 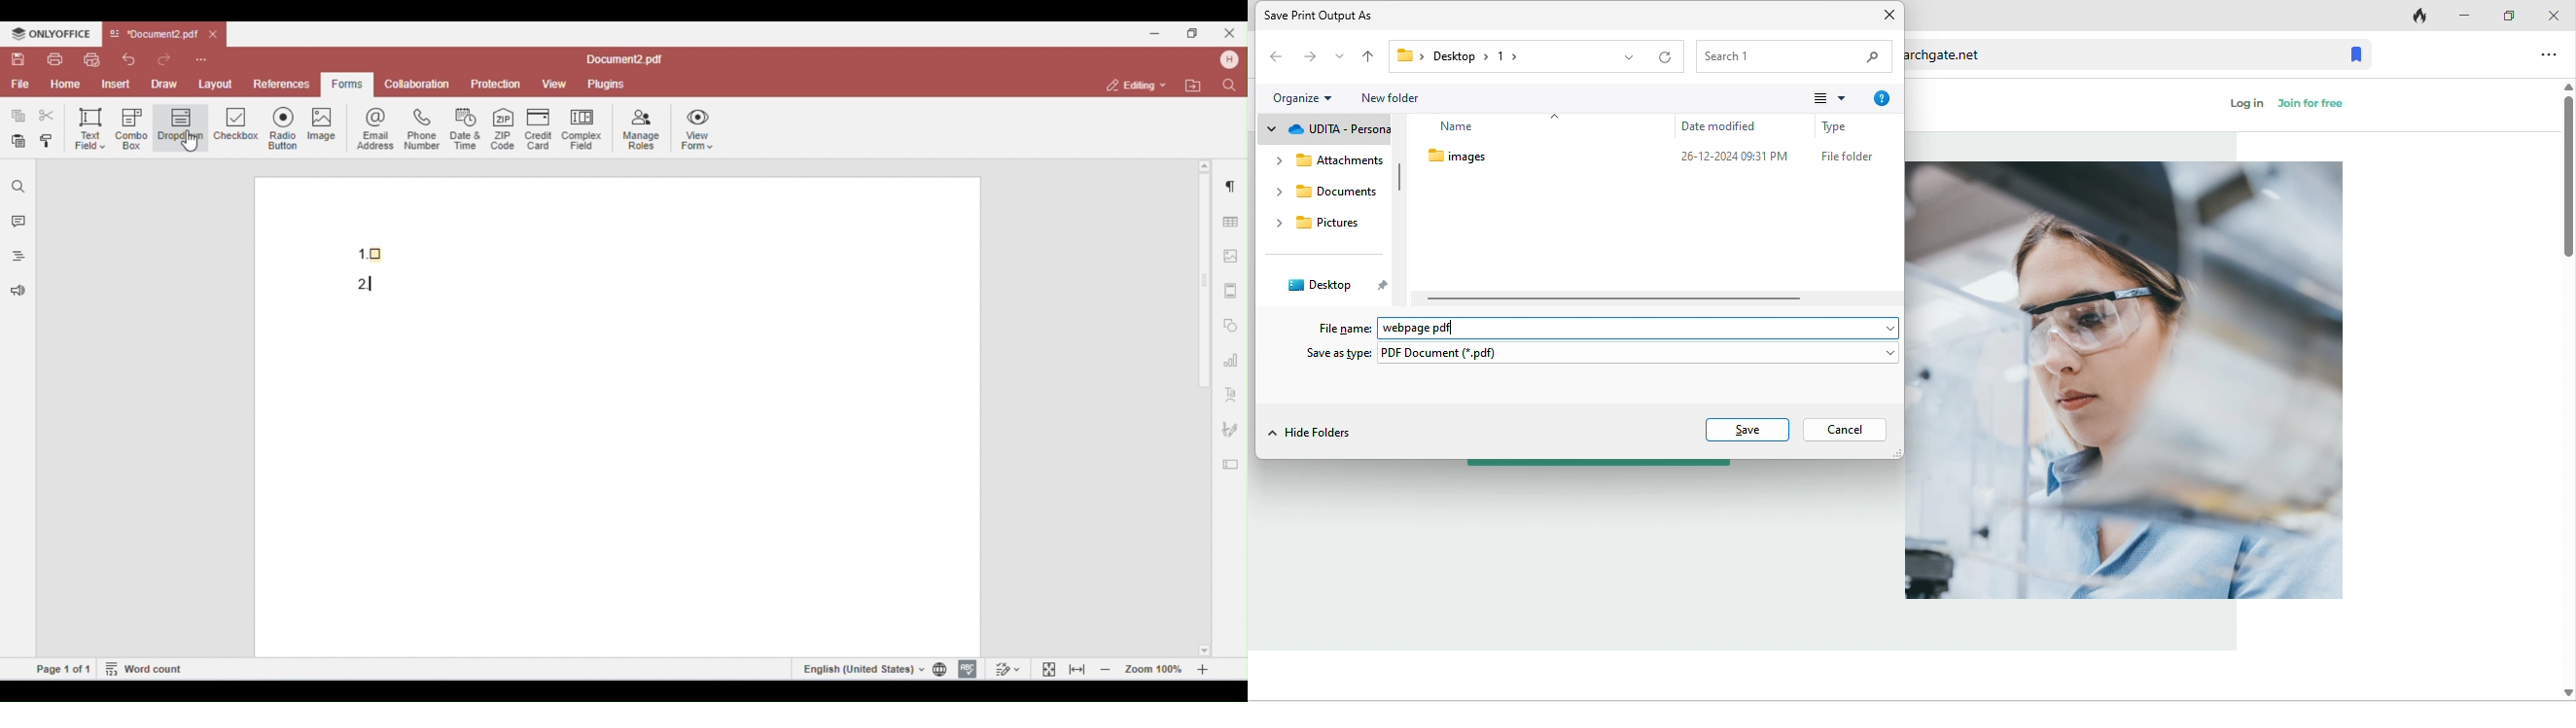 I want to click on date modified, so click(x=1736, y=126).